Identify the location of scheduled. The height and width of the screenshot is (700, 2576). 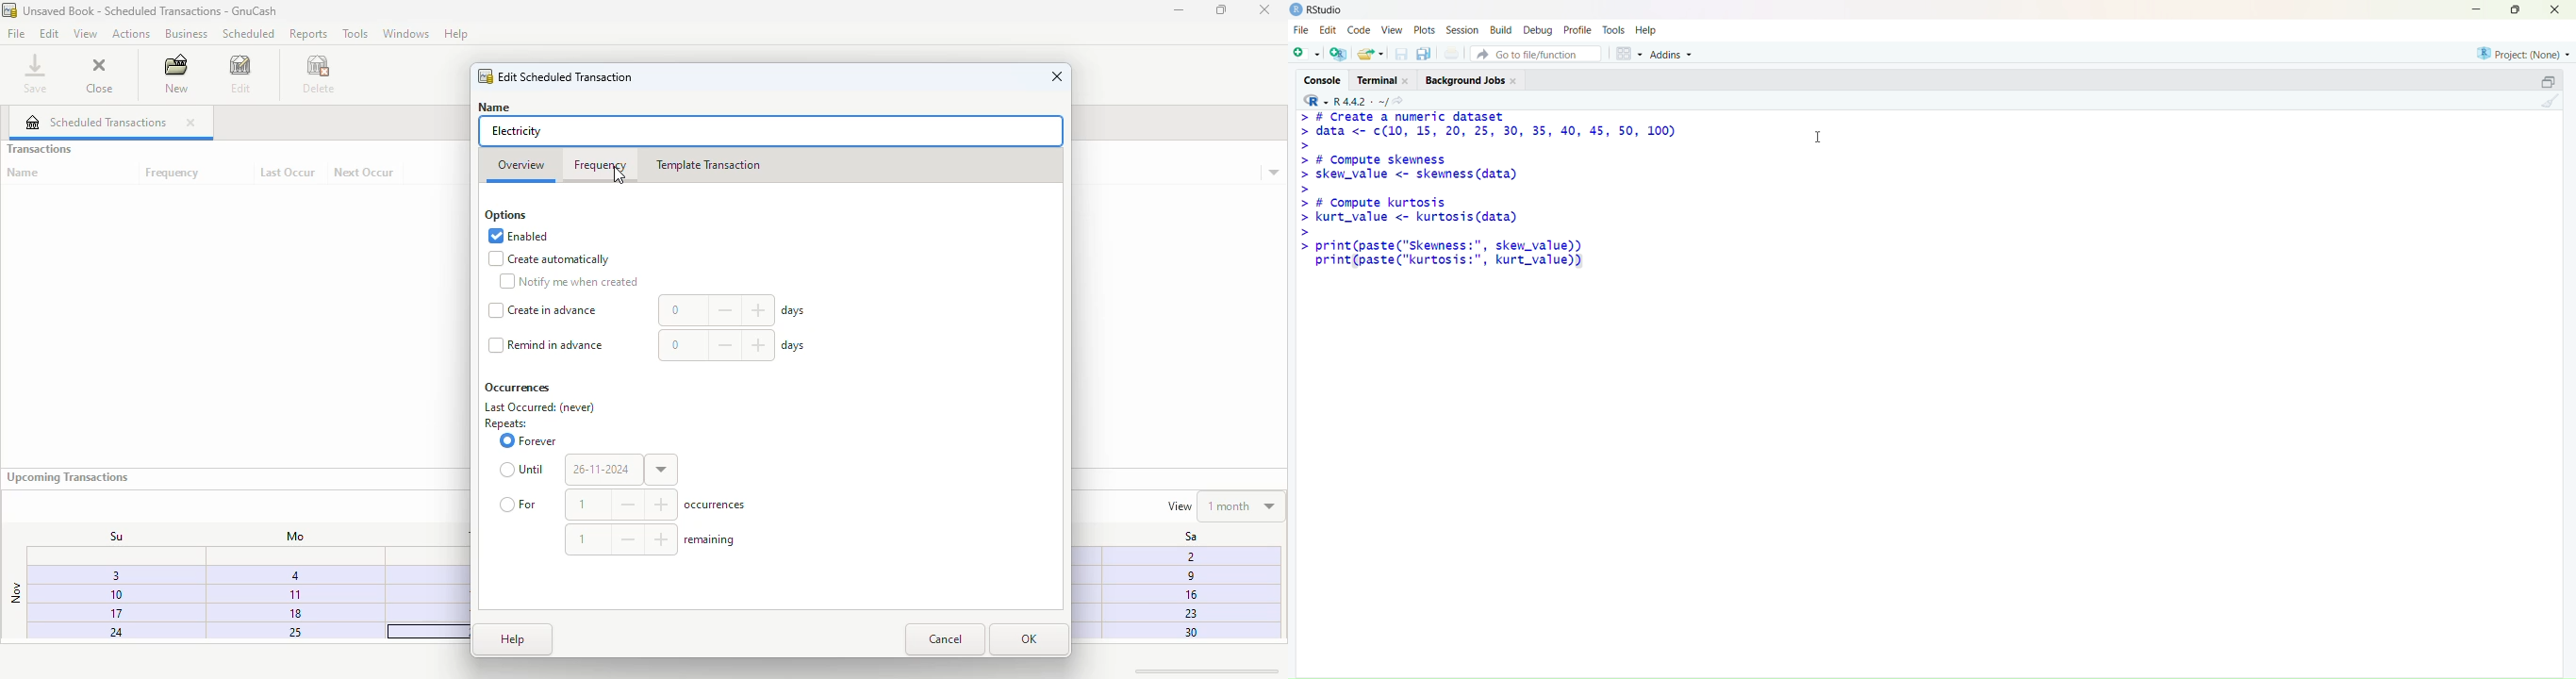
(248, 33).